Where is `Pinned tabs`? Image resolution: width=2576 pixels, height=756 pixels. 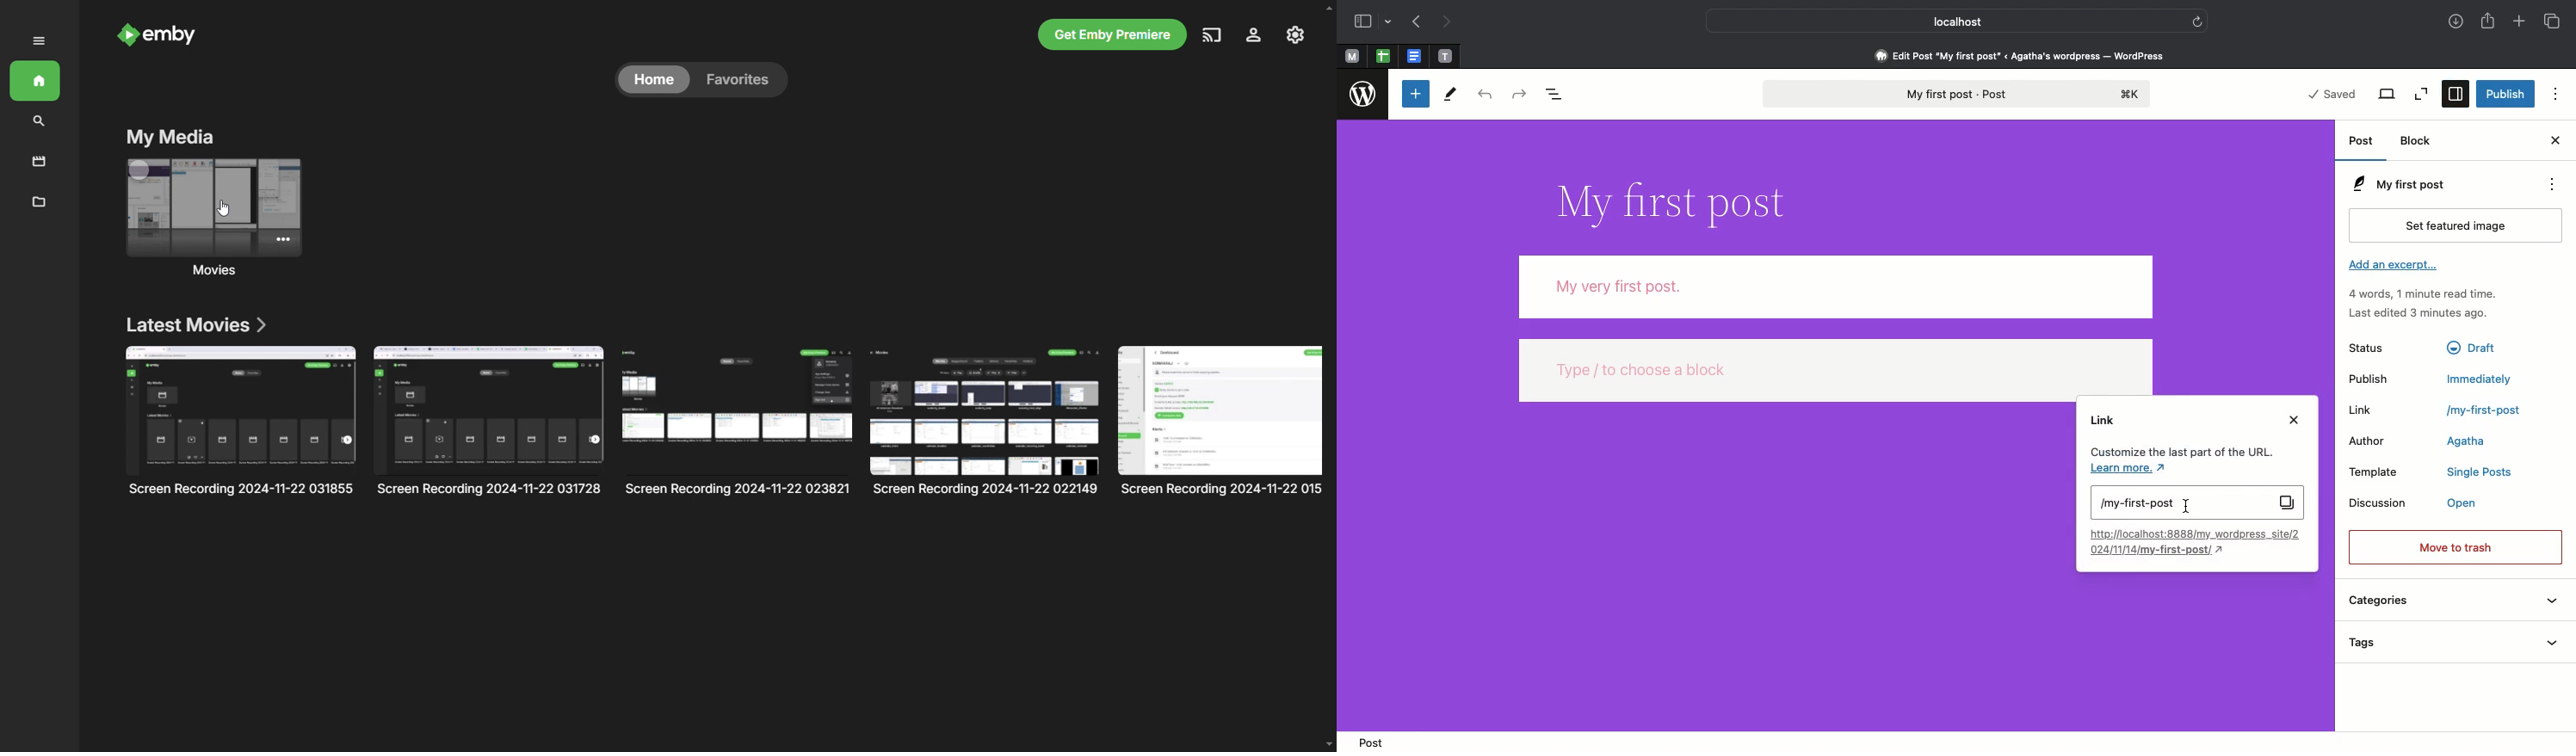
Pinned tabs is located at coordinates (1353, 56).